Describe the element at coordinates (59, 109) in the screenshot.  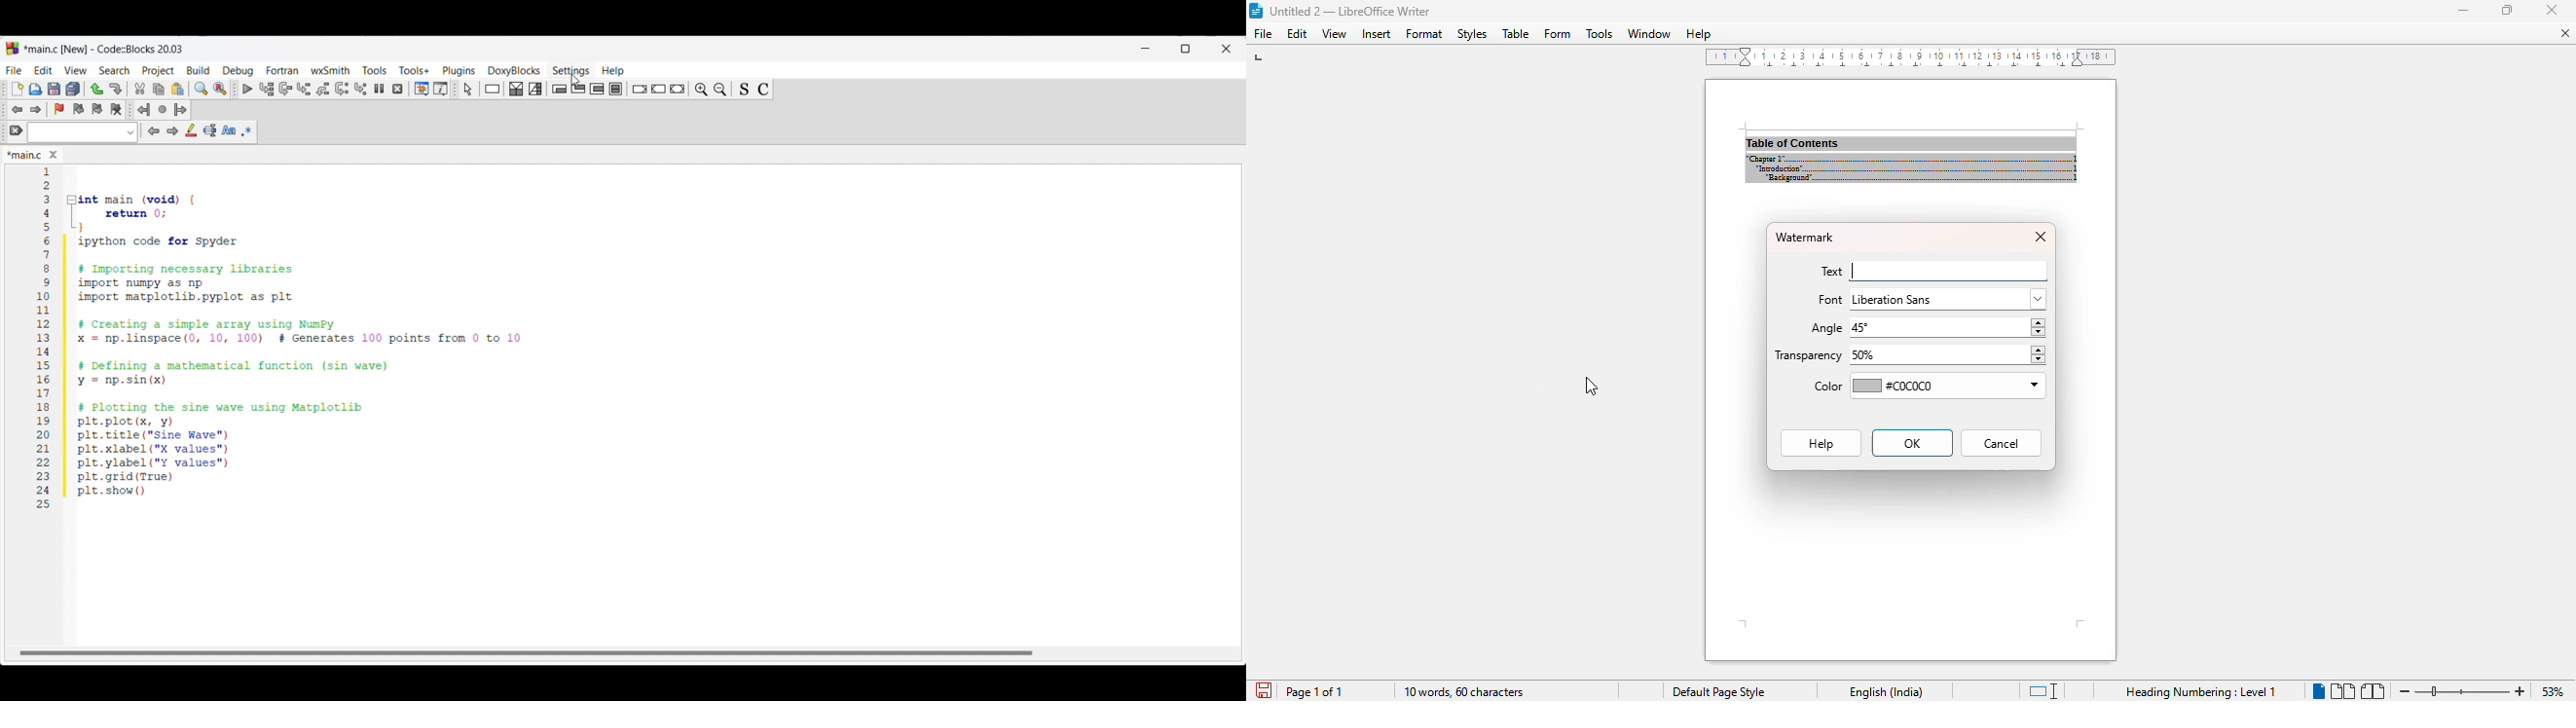
I see `Toggle bookmarks` at that location.